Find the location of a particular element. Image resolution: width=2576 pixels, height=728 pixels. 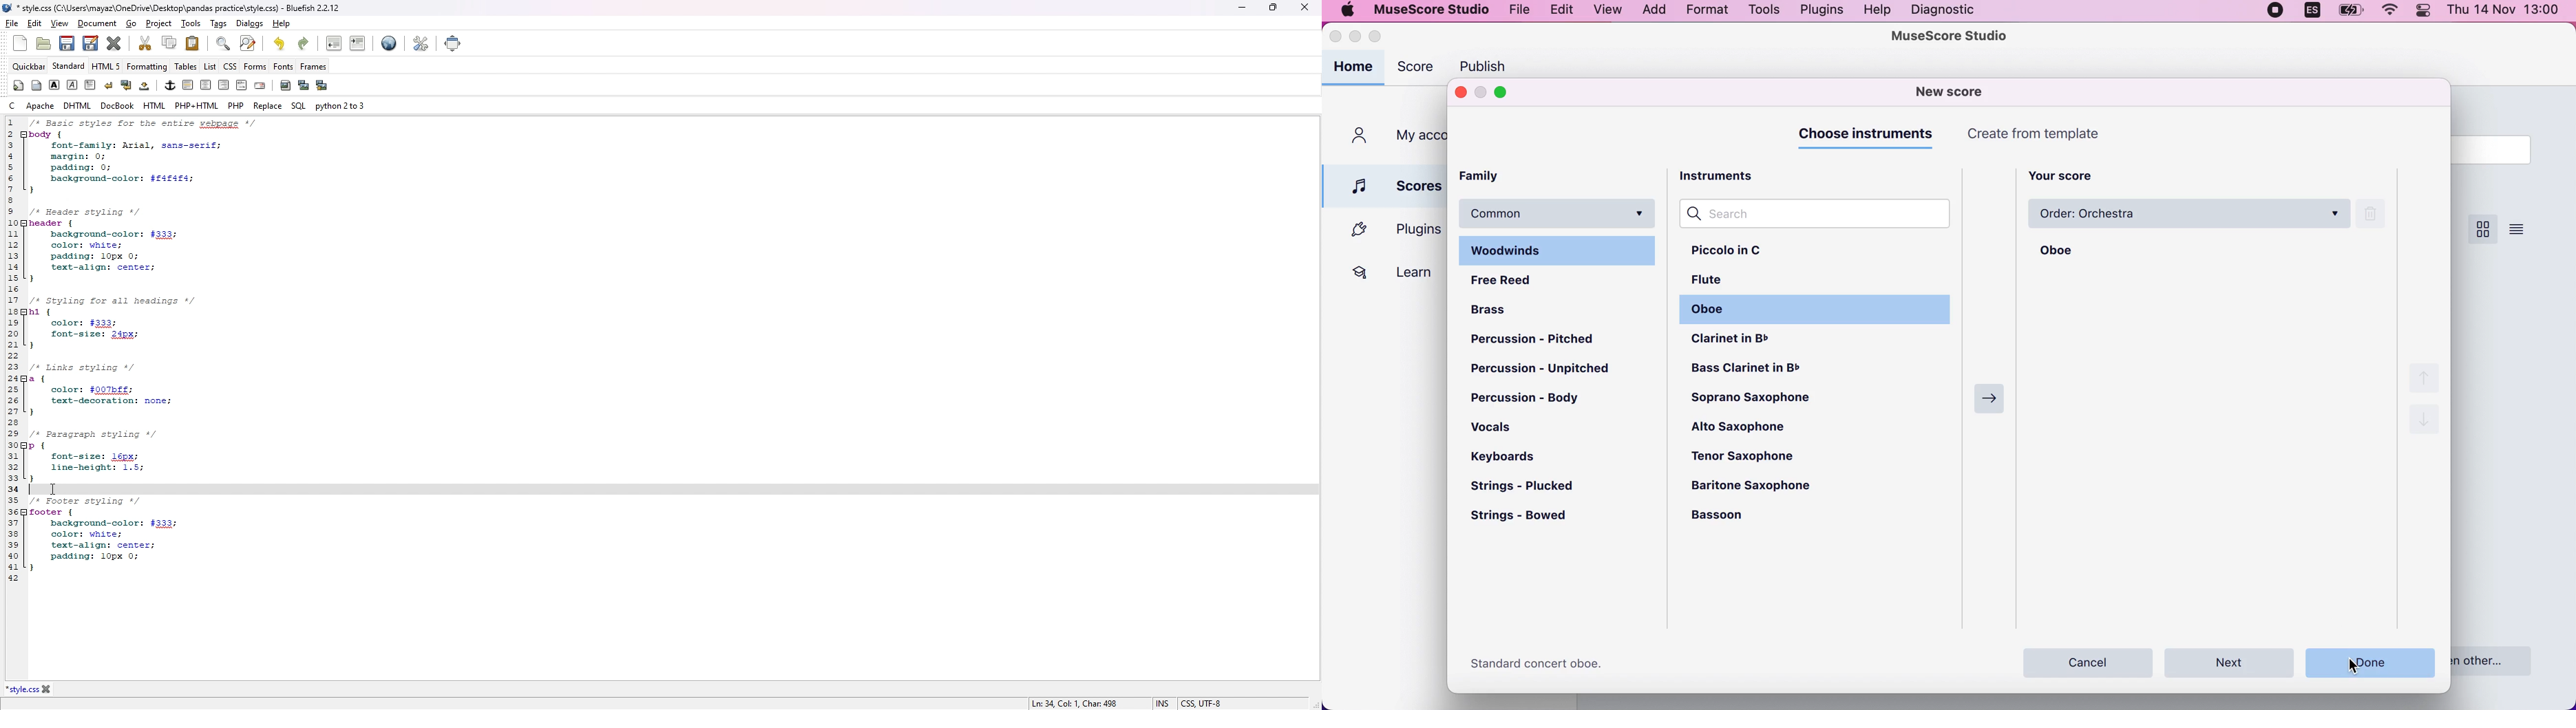

strings-plucked is located at coordinates (1532, 486).